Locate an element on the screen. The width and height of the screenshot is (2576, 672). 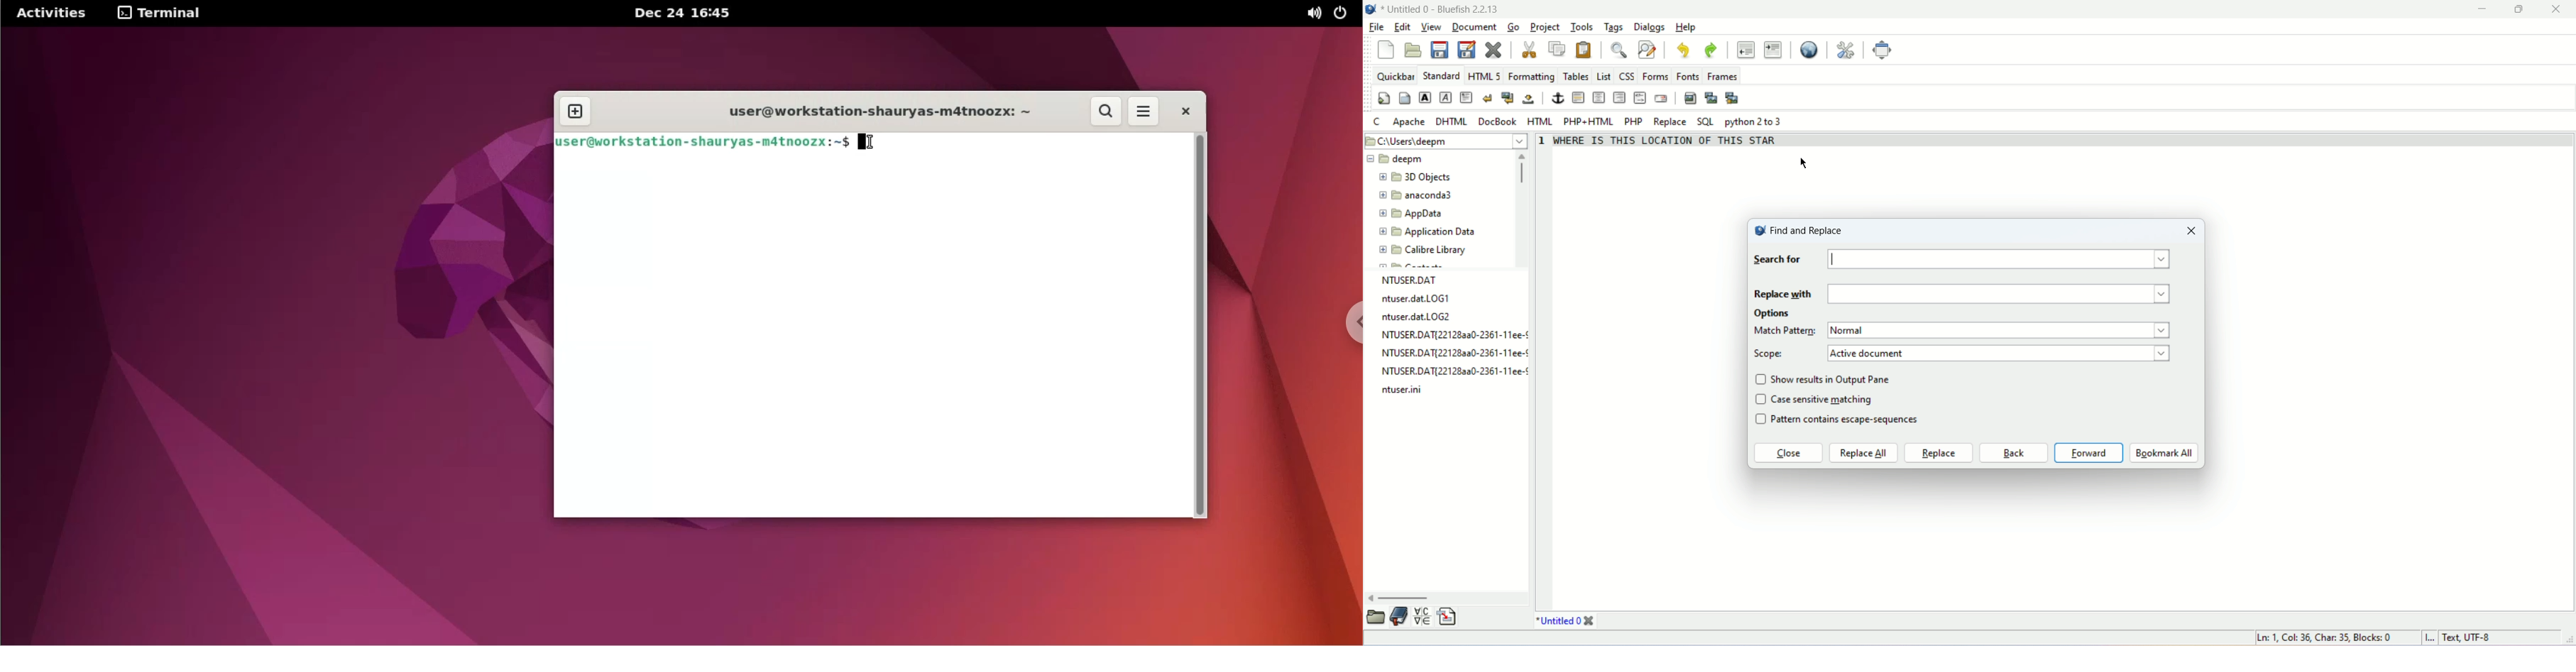
non breaking space is located at coordinates (1527, 99).